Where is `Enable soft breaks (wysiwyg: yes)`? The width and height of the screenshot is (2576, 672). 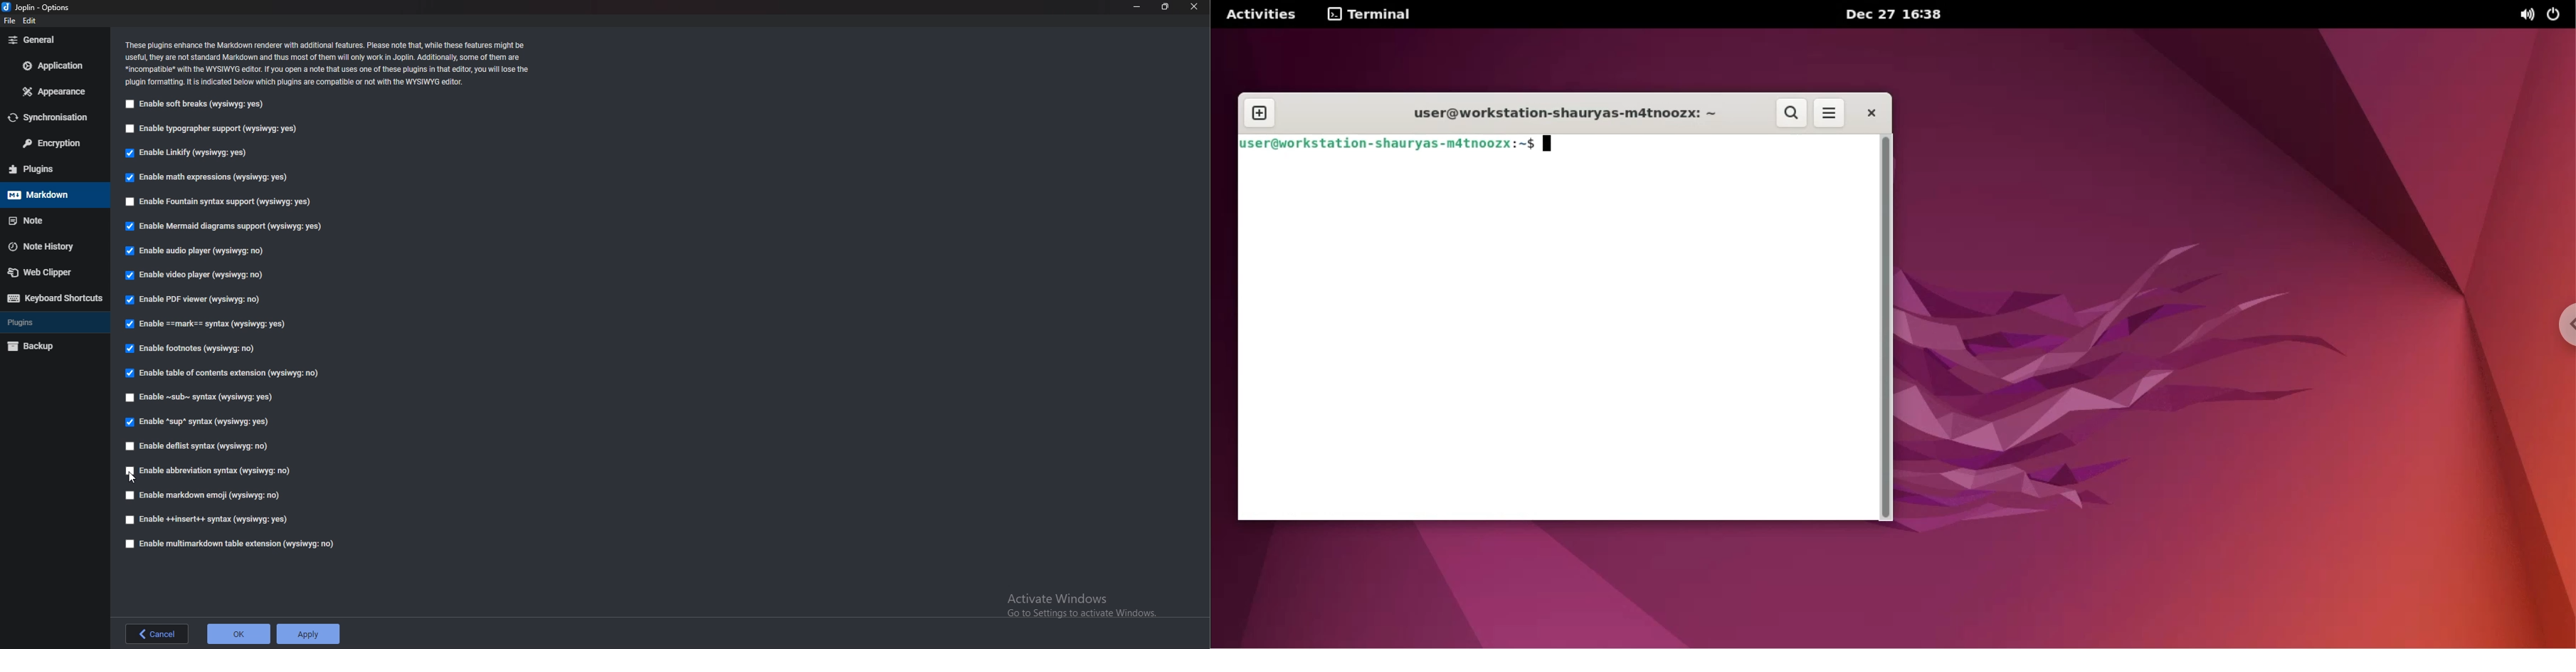 Enable soft breaks (wysiwyg: yes) is located at coordinates (199, 103).